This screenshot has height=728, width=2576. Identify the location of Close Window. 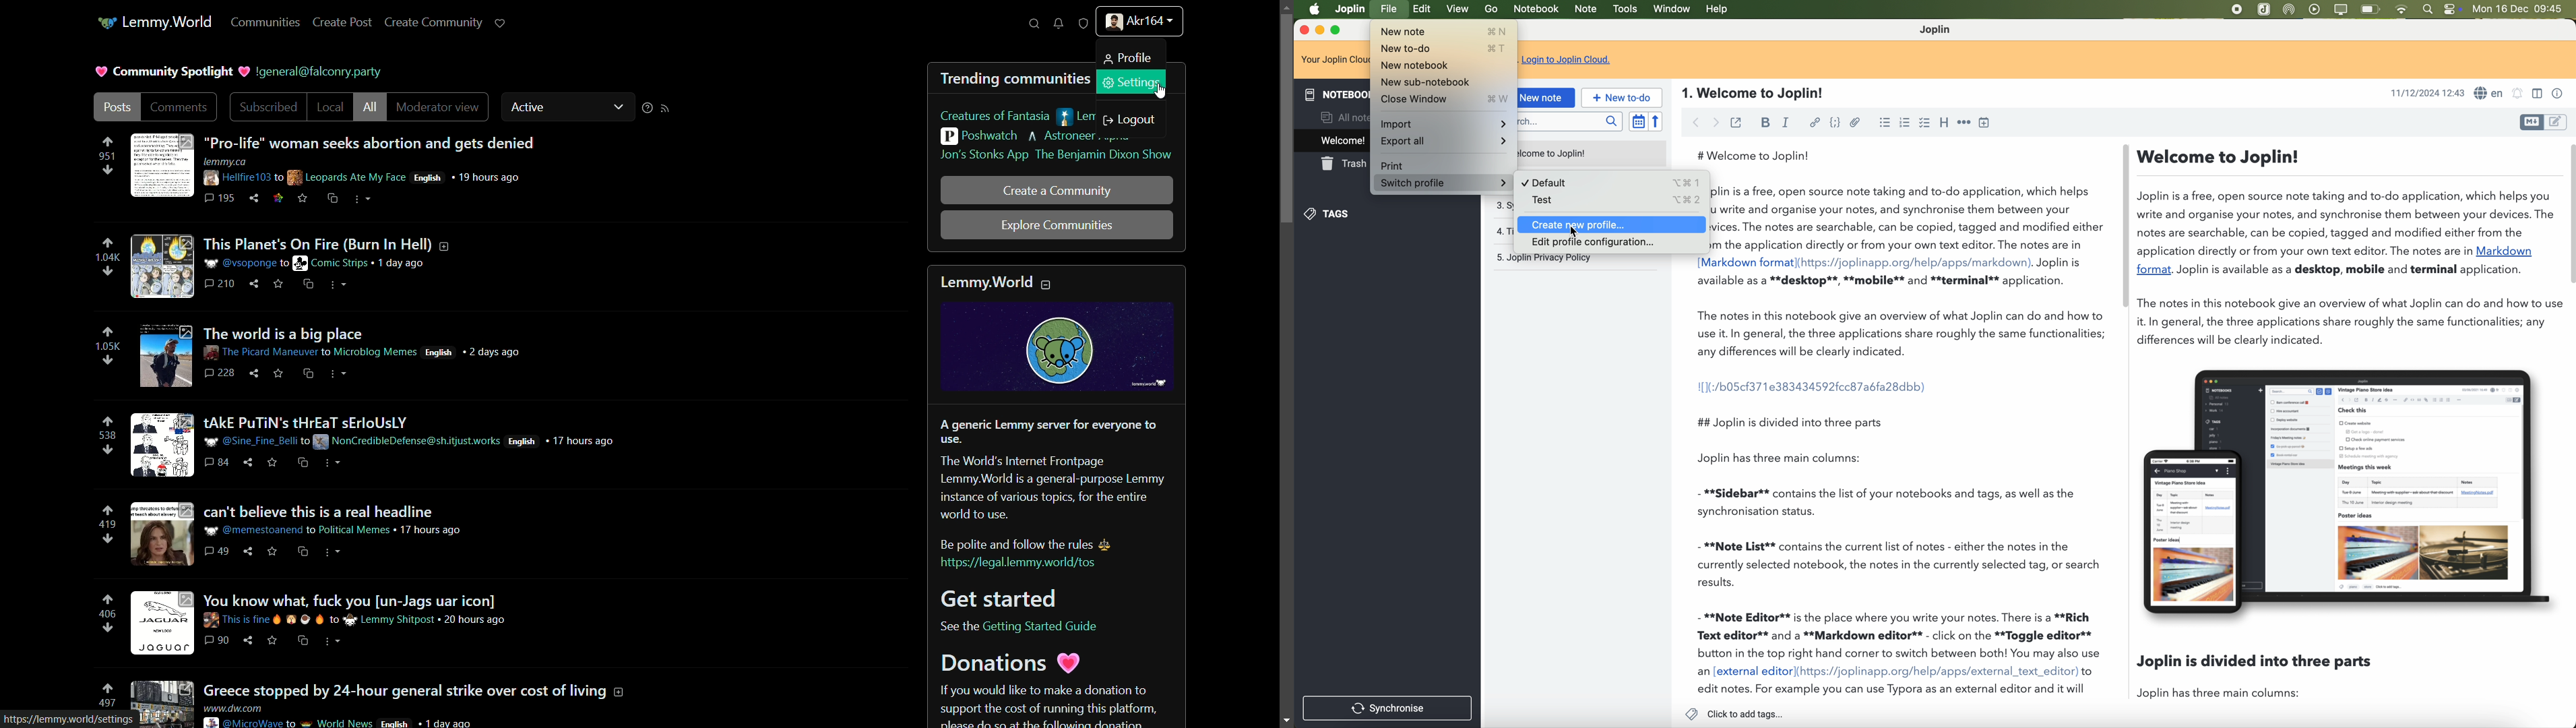
(1444, 99).